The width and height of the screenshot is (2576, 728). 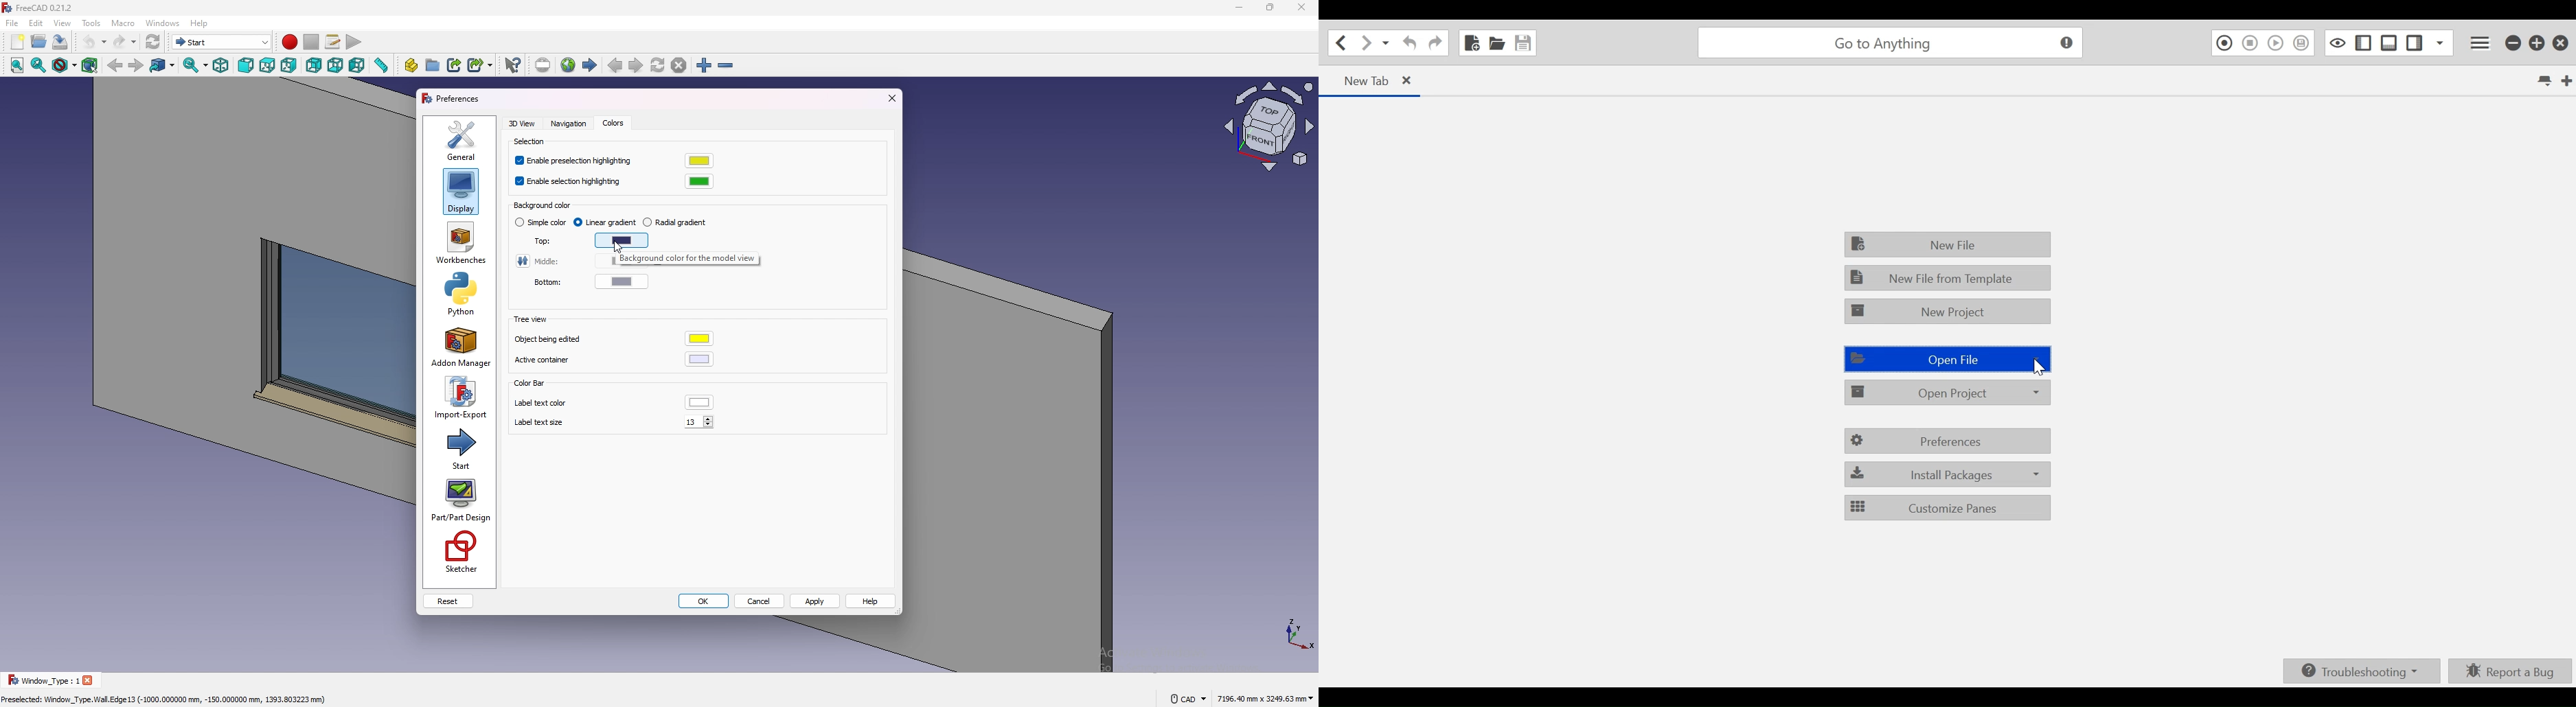 I want to click on label text color, so click(x=700, y=402).